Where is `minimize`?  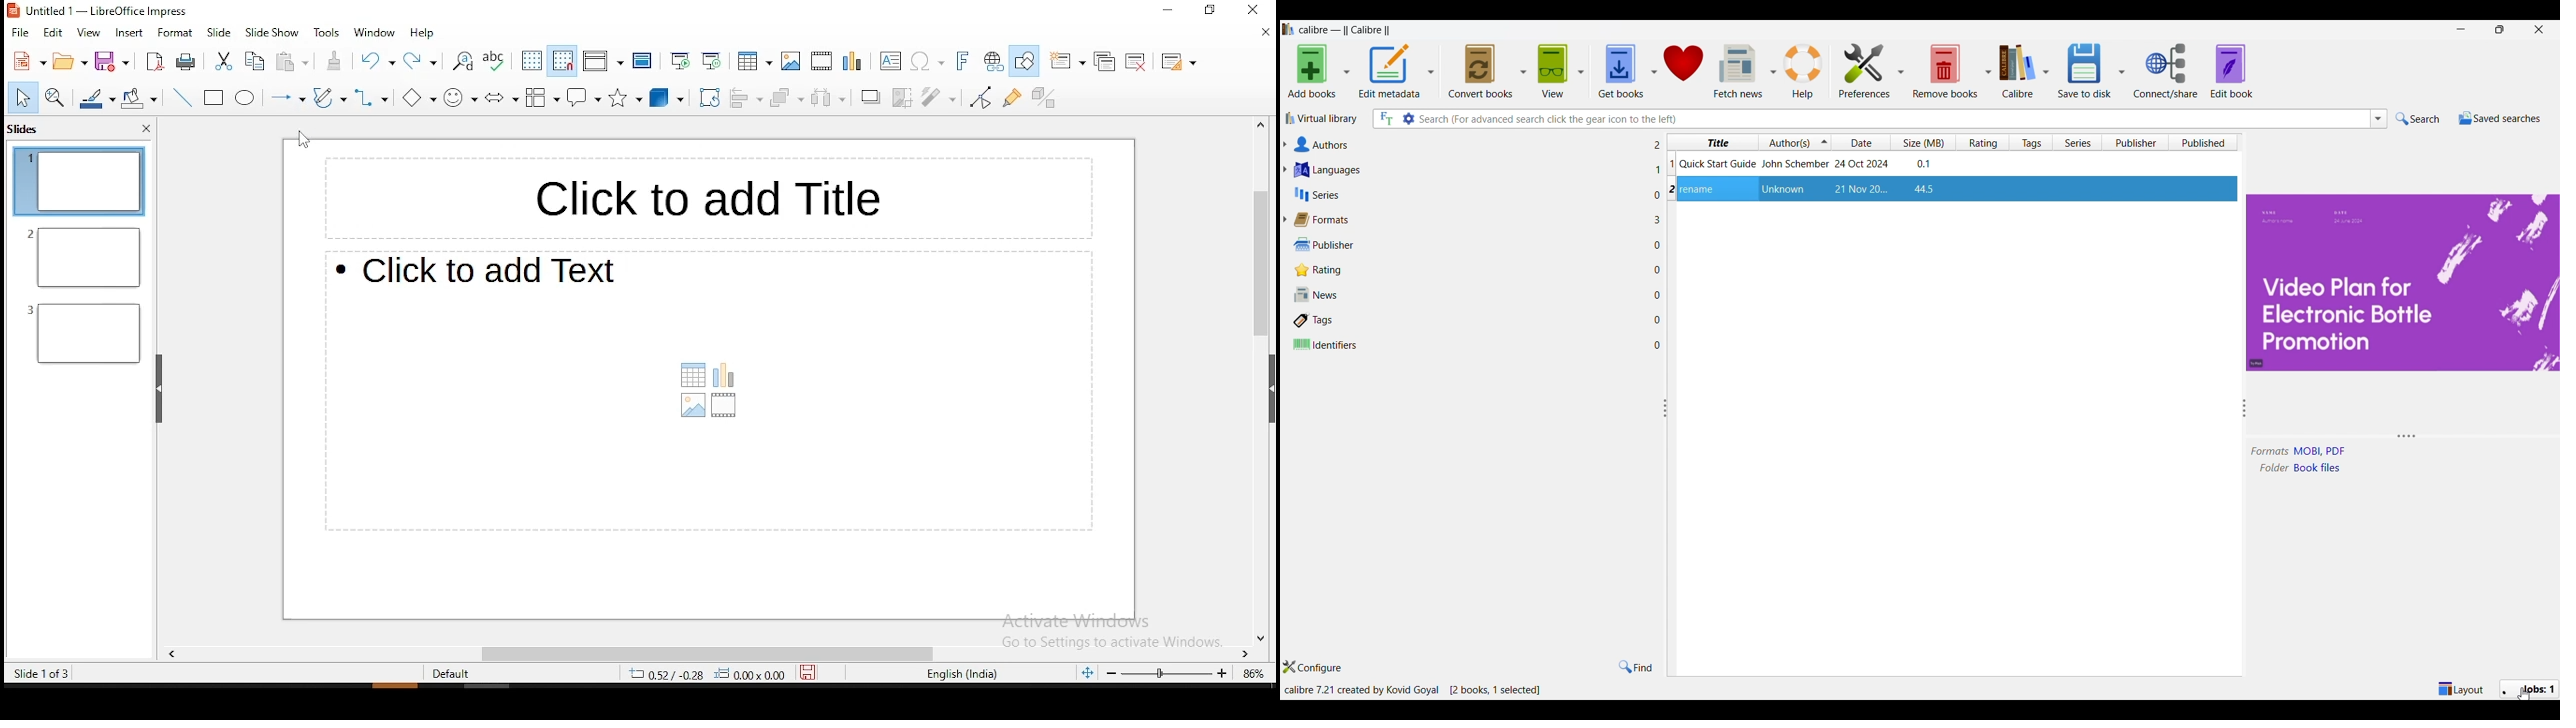 minimize is located at coordinates (1167, 11).